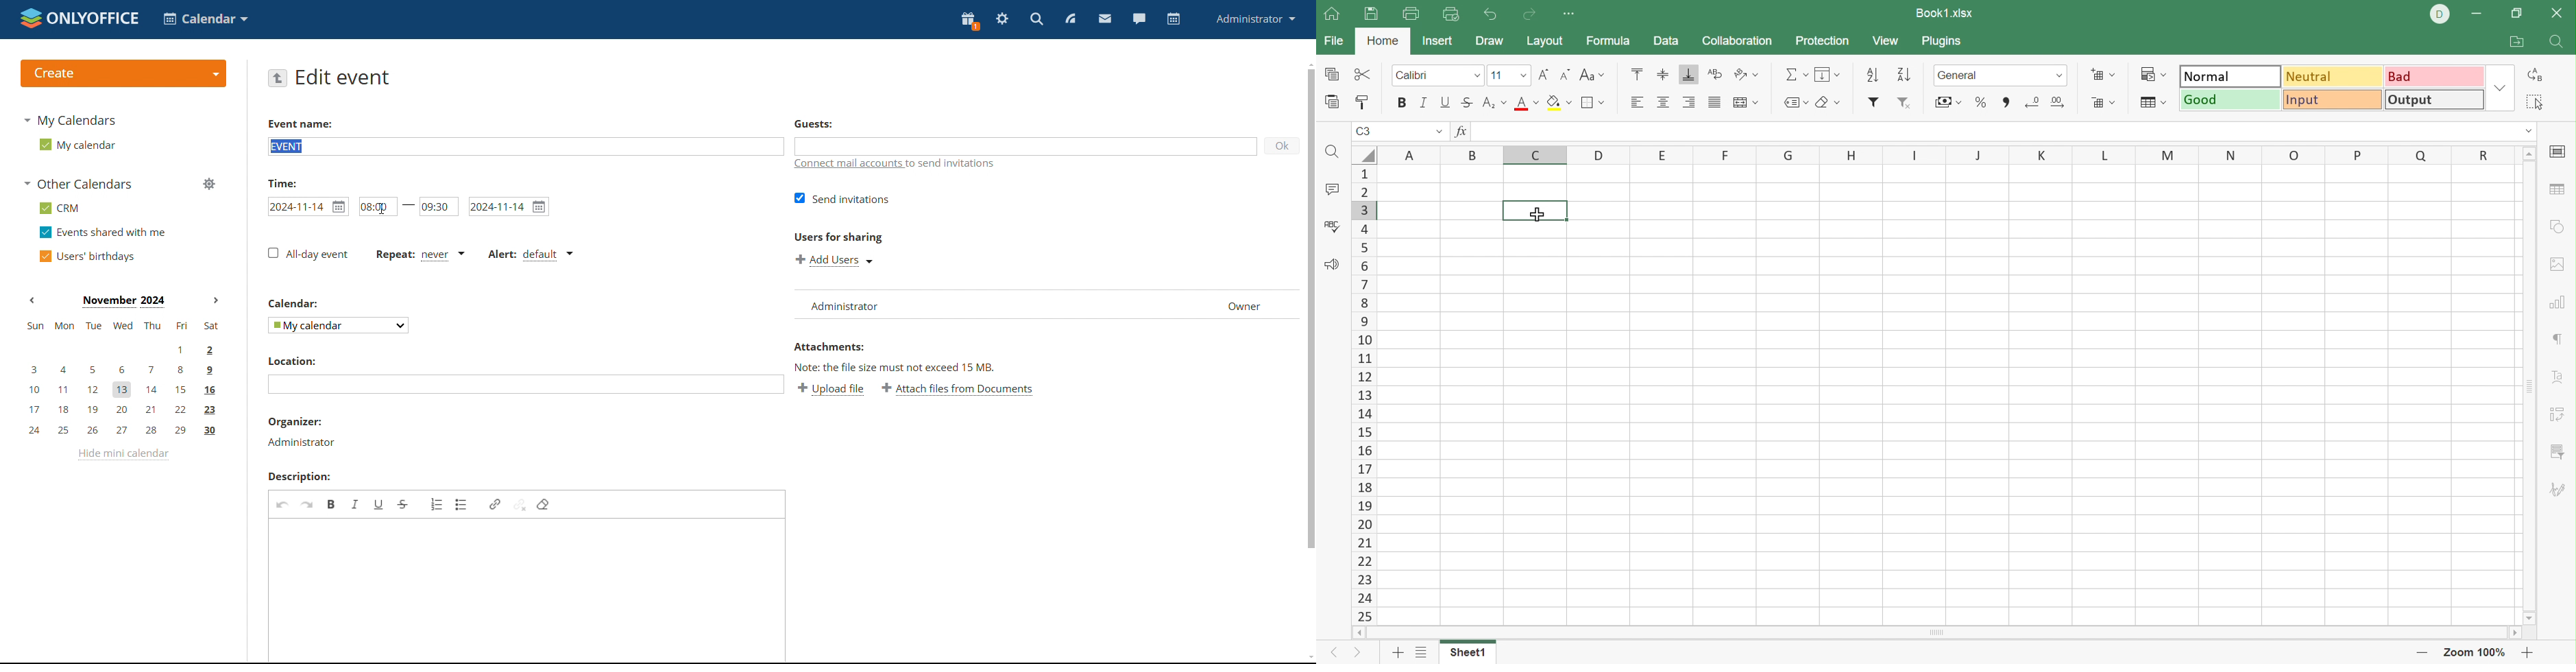 The image size is (2576, 672). What do you see at coordinates (1662, 101) in the screenshot?
I see `Align center` at bounding box center [1662, 101].